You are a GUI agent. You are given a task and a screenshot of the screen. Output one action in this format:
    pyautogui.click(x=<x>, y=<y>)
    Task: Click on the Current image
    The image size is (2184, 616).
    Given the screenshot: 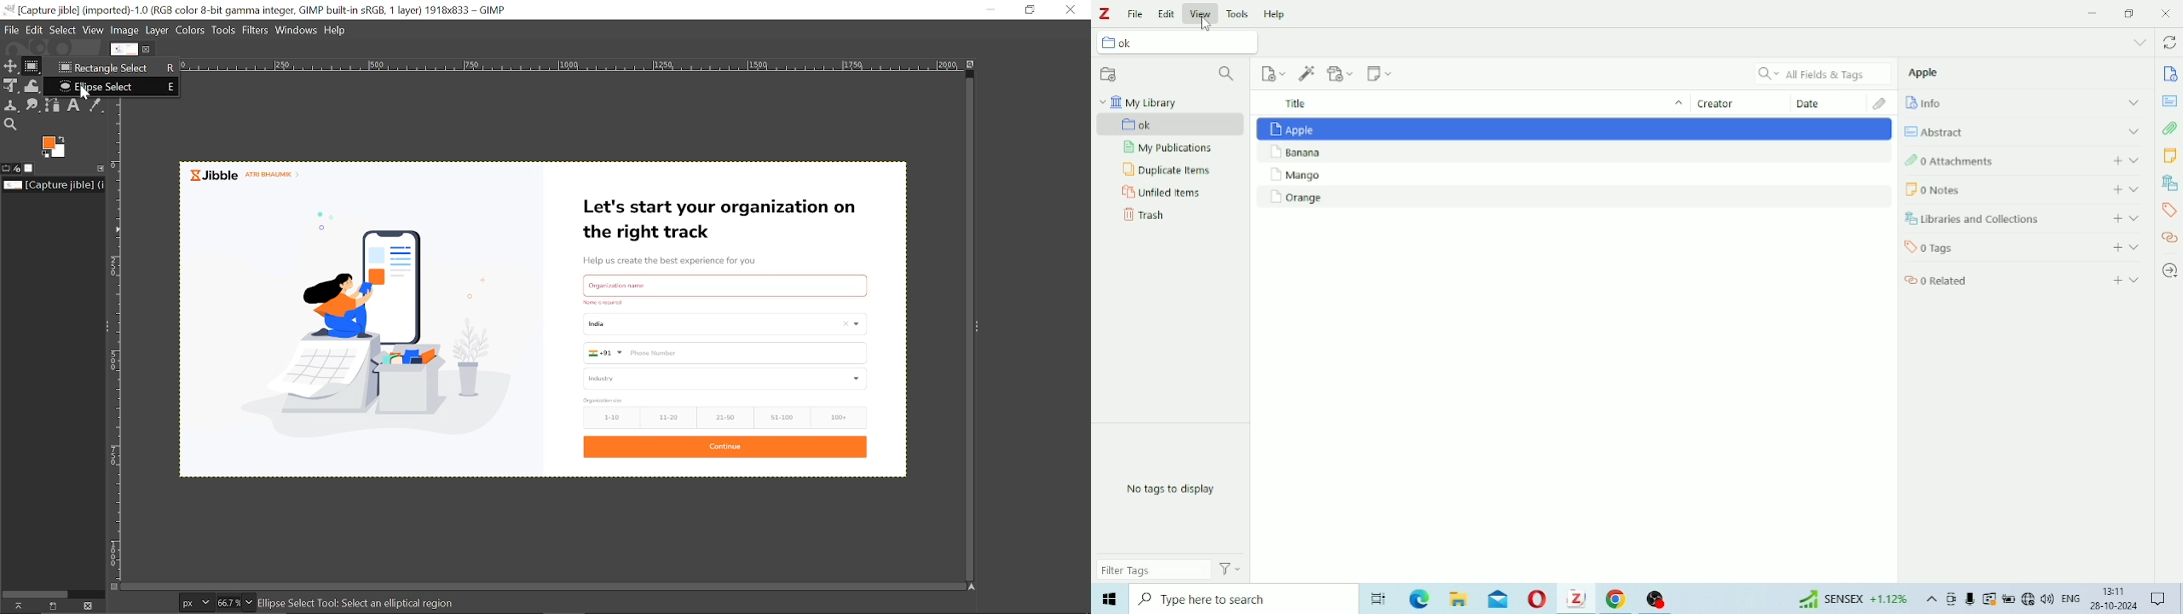 What is the action you would take?
    pyautogui.click(x=543, y=320)
    